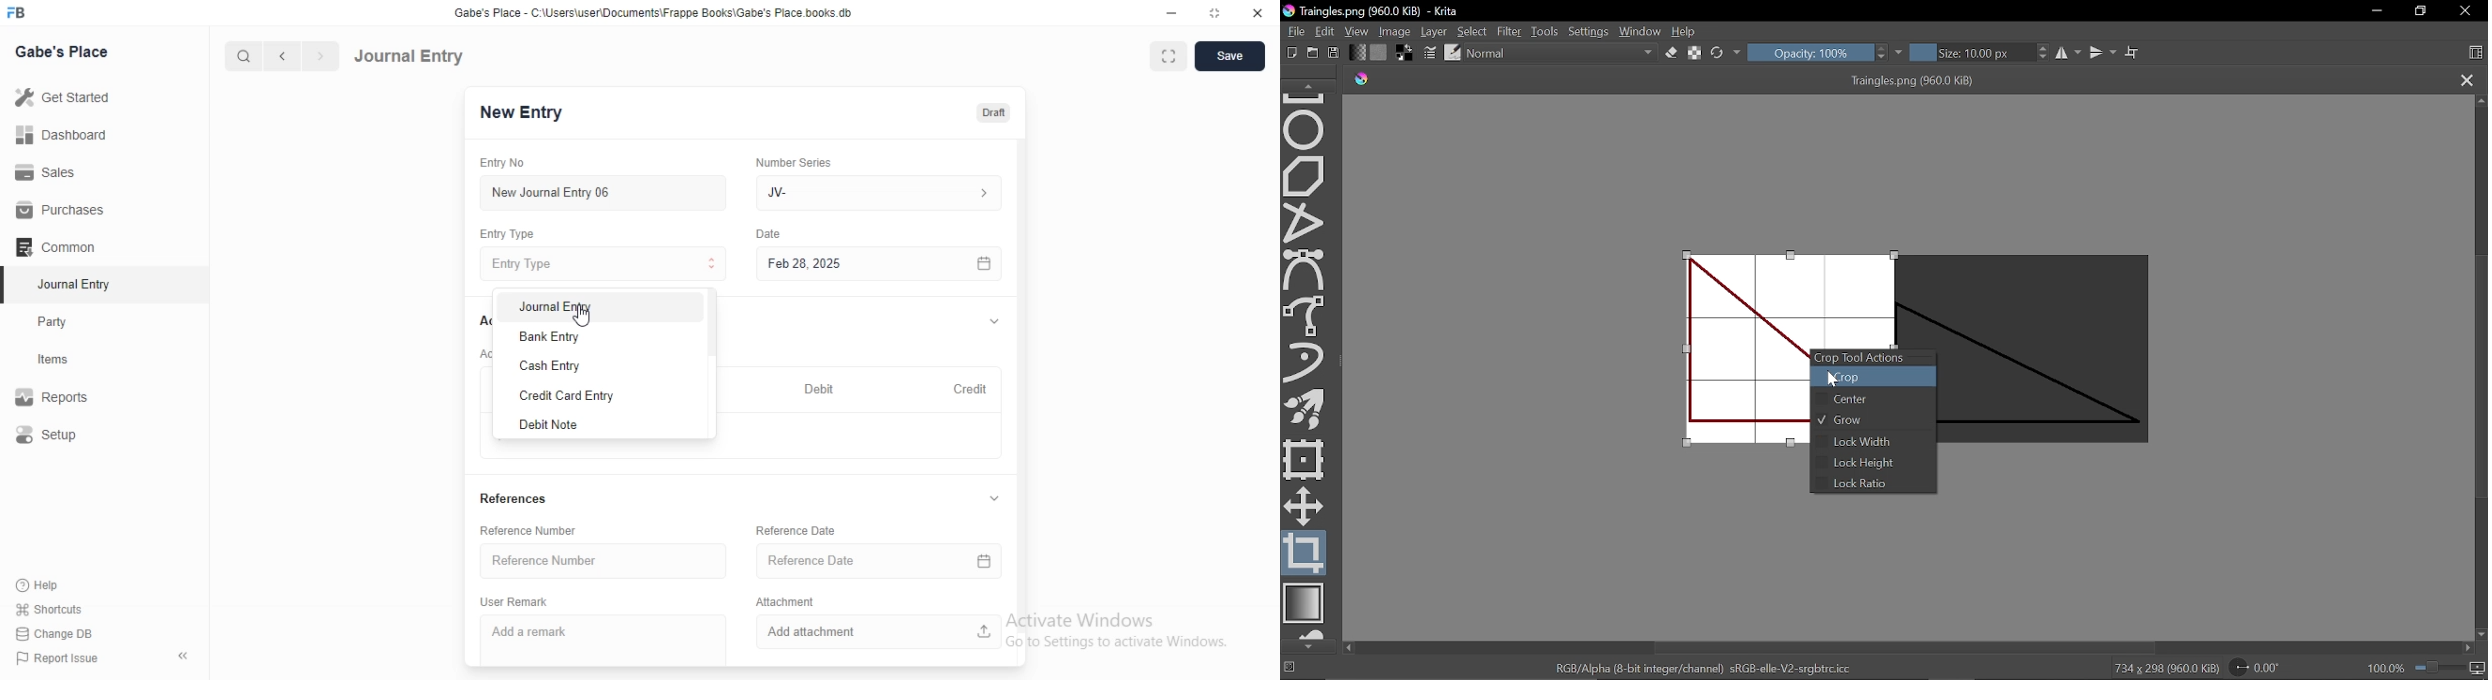  What do you see at coordinates (984, 263) in the screenshot?
I see `calender` at bounding box center [984, 263].